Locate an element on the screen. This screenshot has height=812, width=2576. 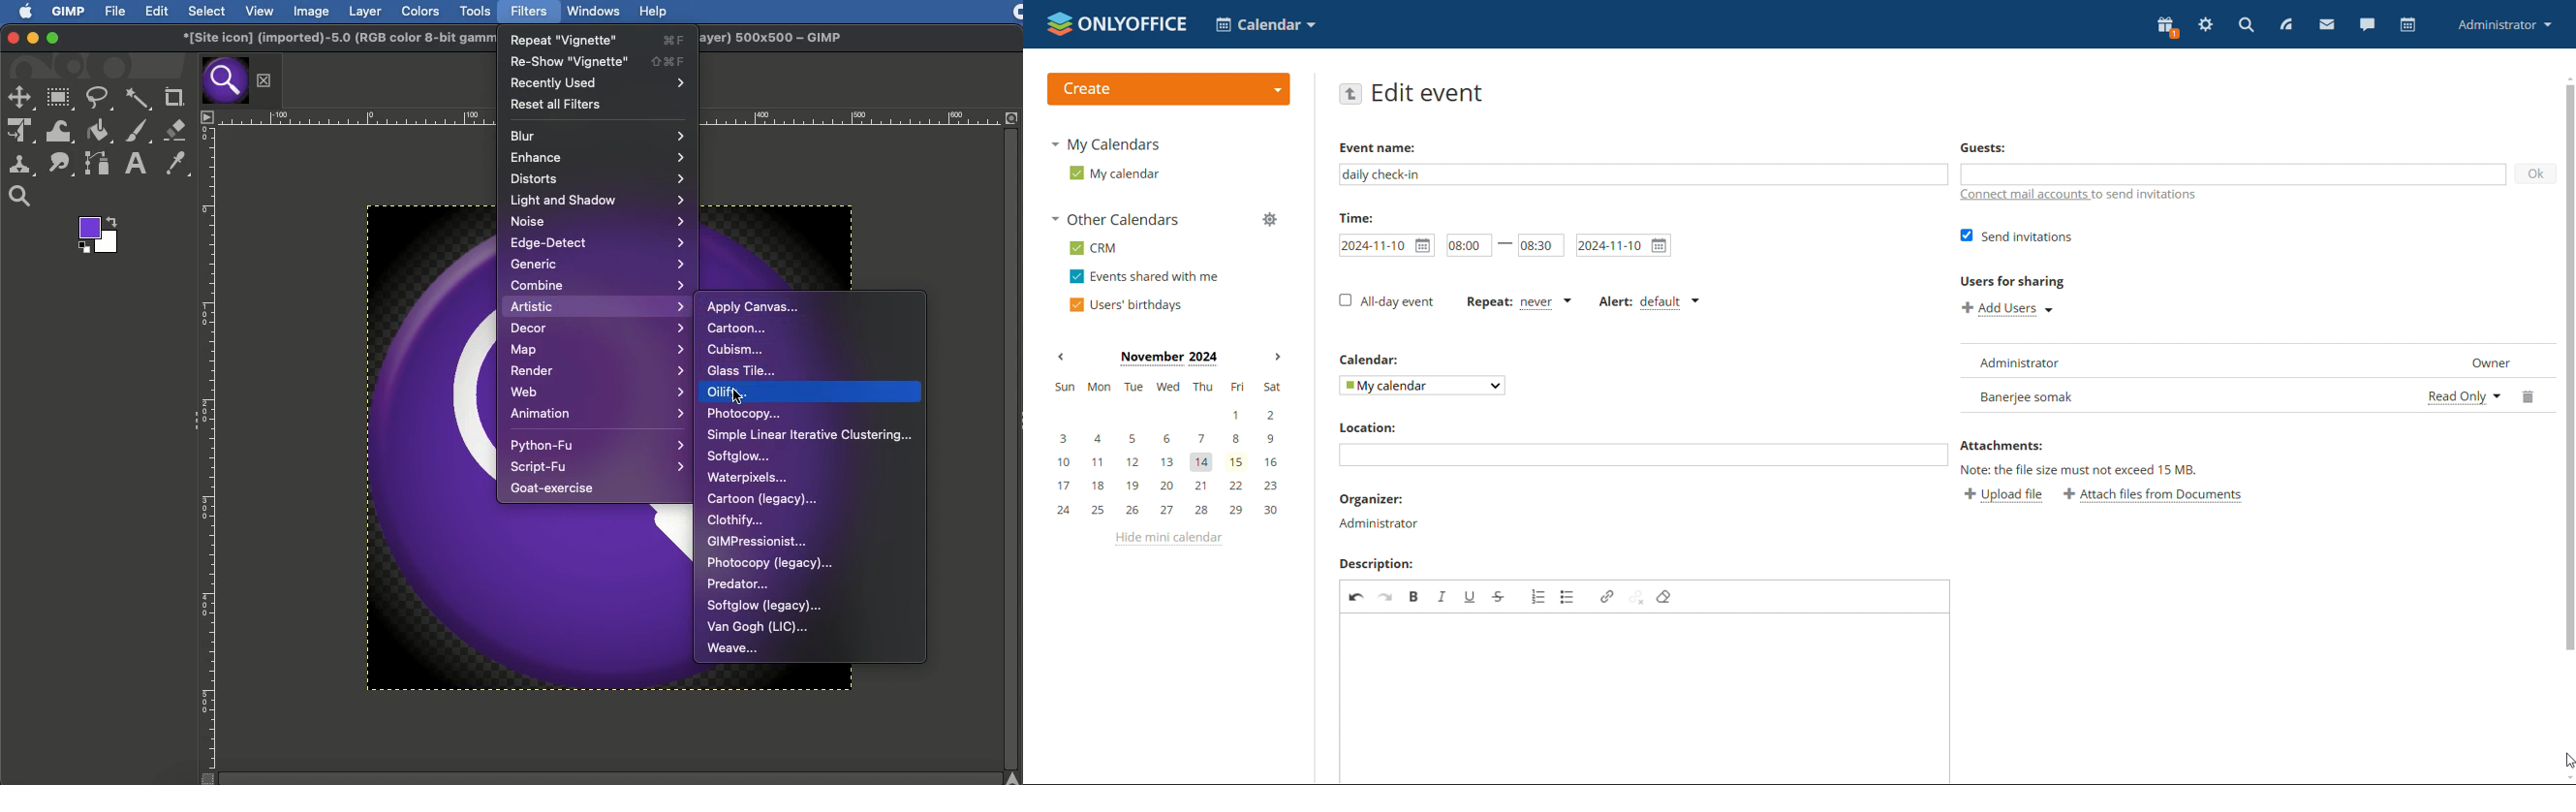
Re-show vignette is located at coordinates (598, 60).